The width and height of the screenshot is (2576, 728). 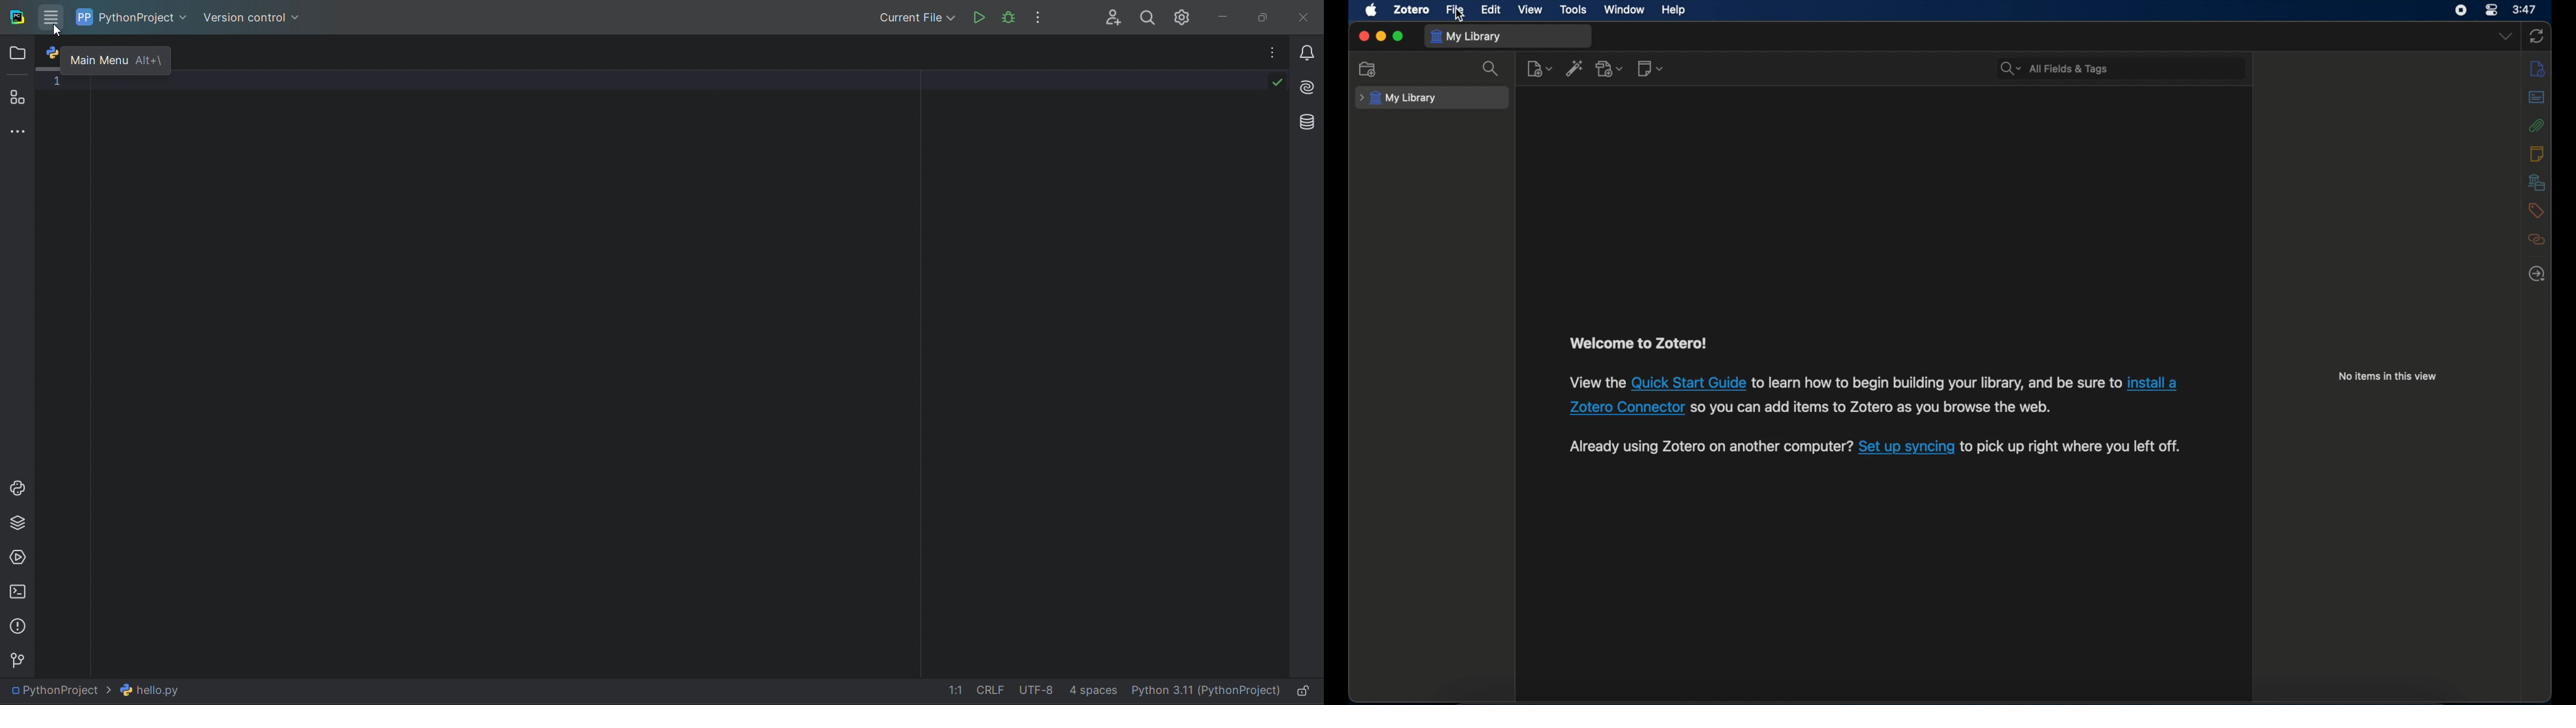 What do you see at coordinates (1937, 381) in the screenshot?
I see `text` at bounding box center [1937, 381].